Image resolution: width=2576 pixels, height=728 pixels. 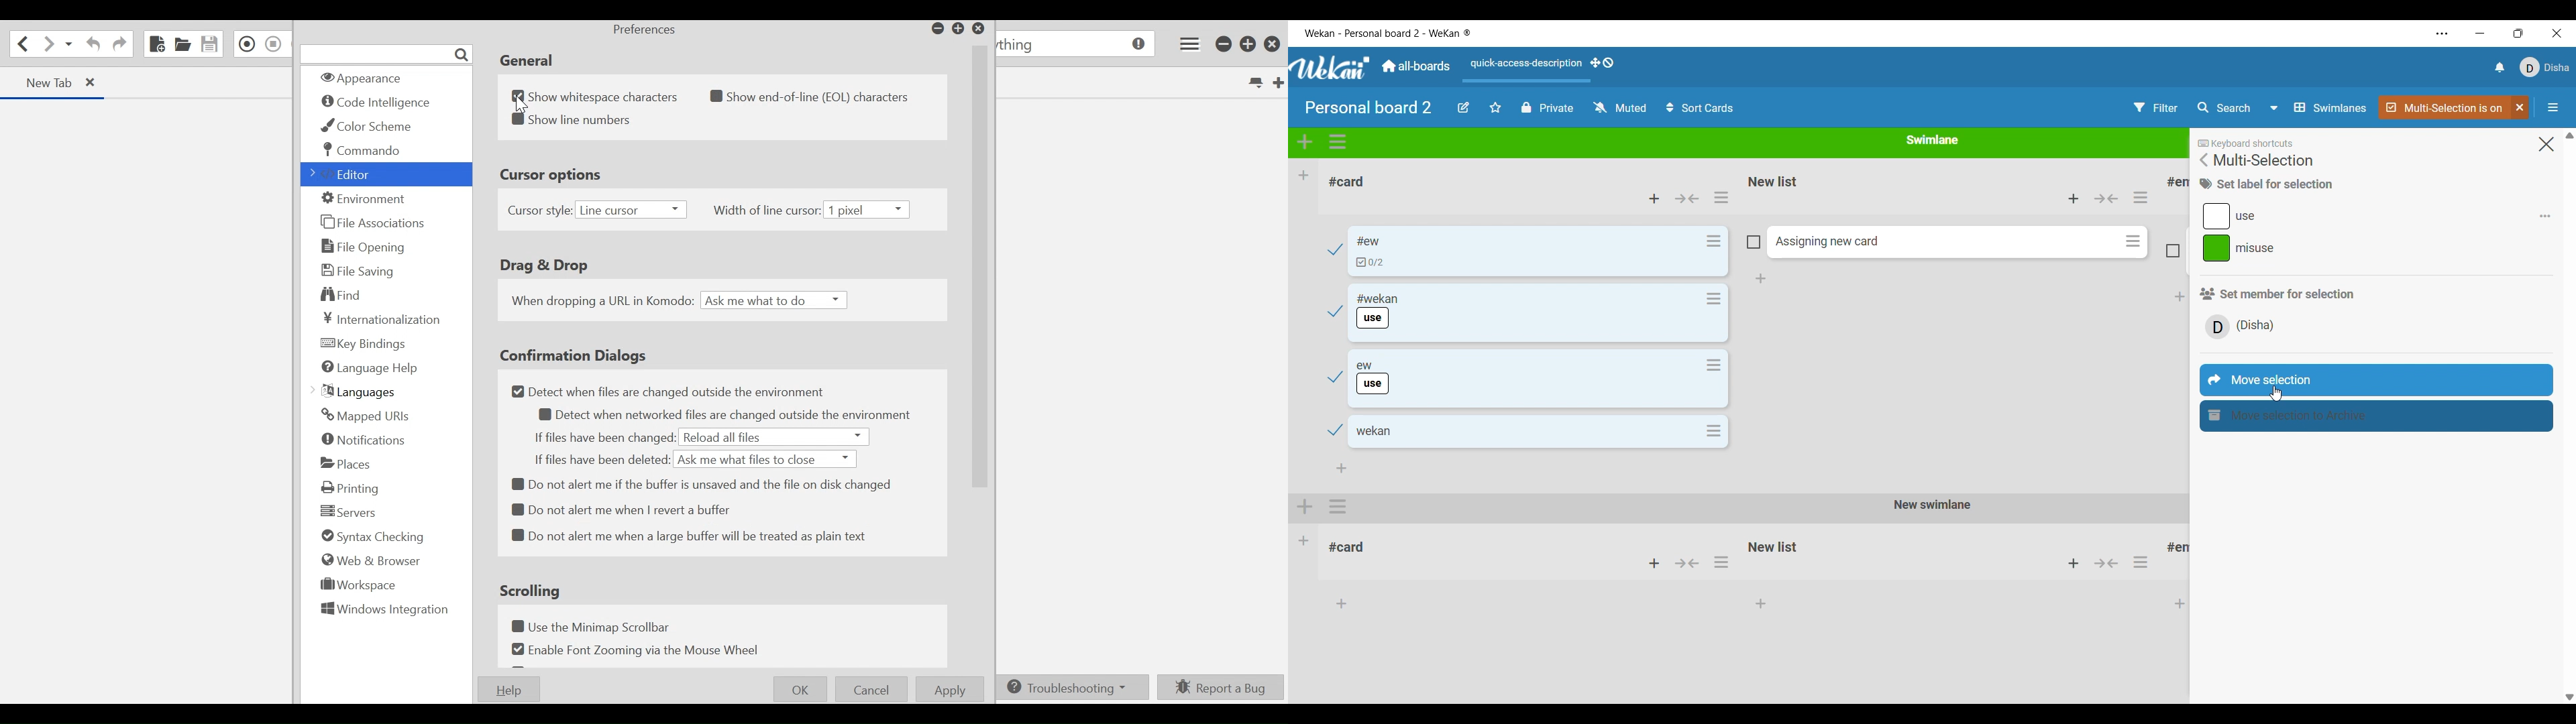 What do you see at coordinates (2546, 144) in the screenshot?
I see `Close menu` at bounding box center [2546, 144].